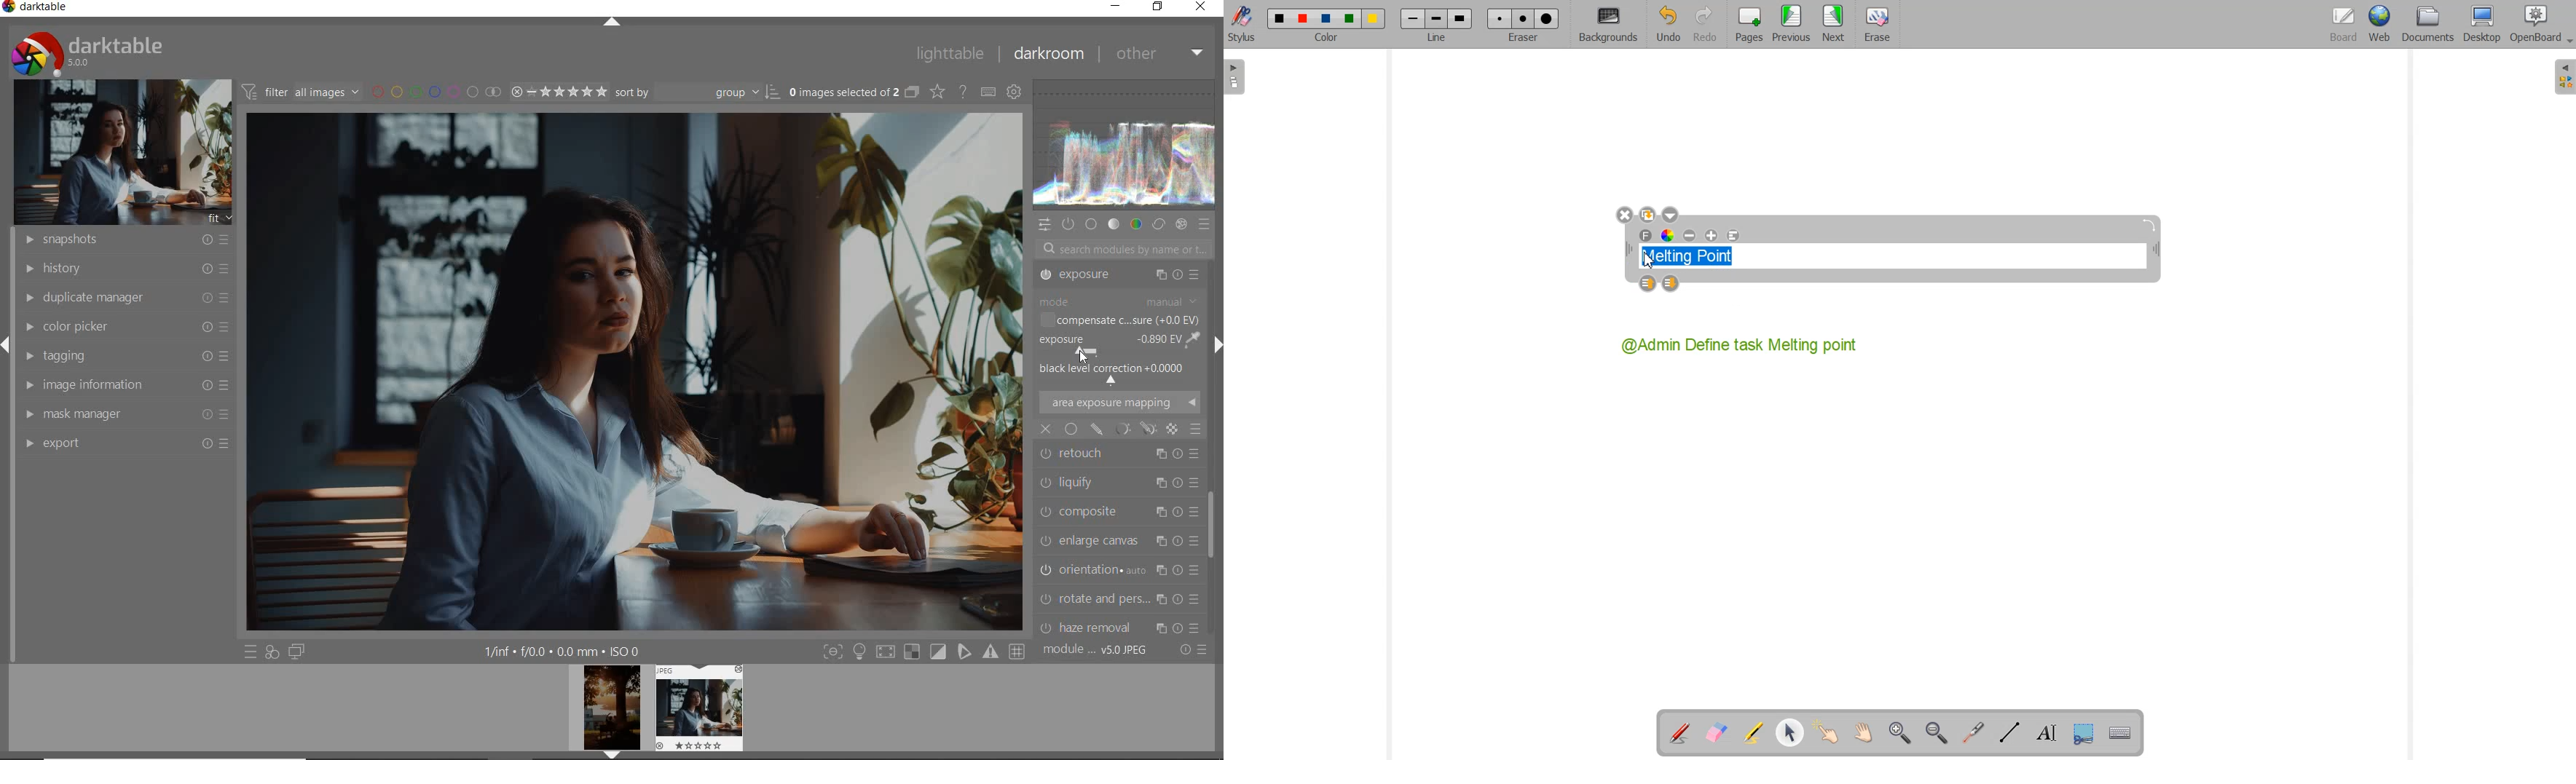 The width and height of the screenshot is (2576, 784). Describe the element at coordinates (1791, 733) in the screenshot. I see `Select and modify object` at that location.